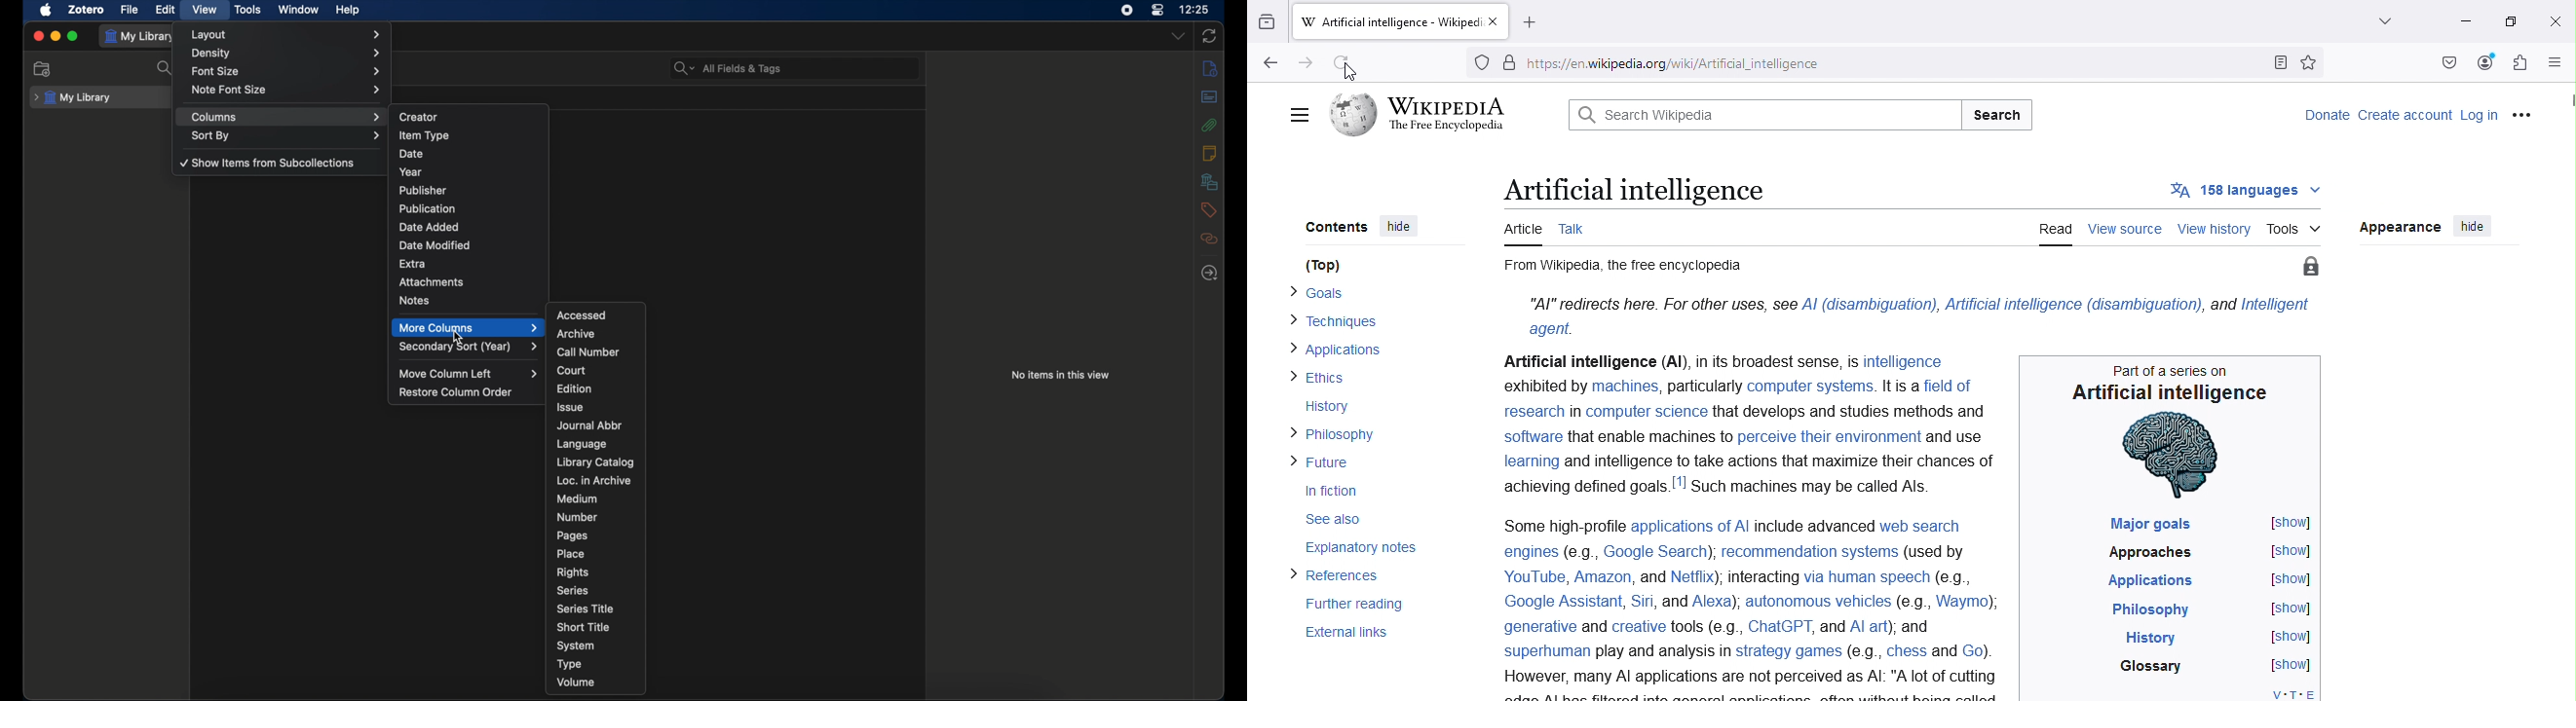 This screenshot has width=2576, height=728. Describe the element at coordinates (1651, 439) in the screenshot. I see `that enable machines to` at that location.